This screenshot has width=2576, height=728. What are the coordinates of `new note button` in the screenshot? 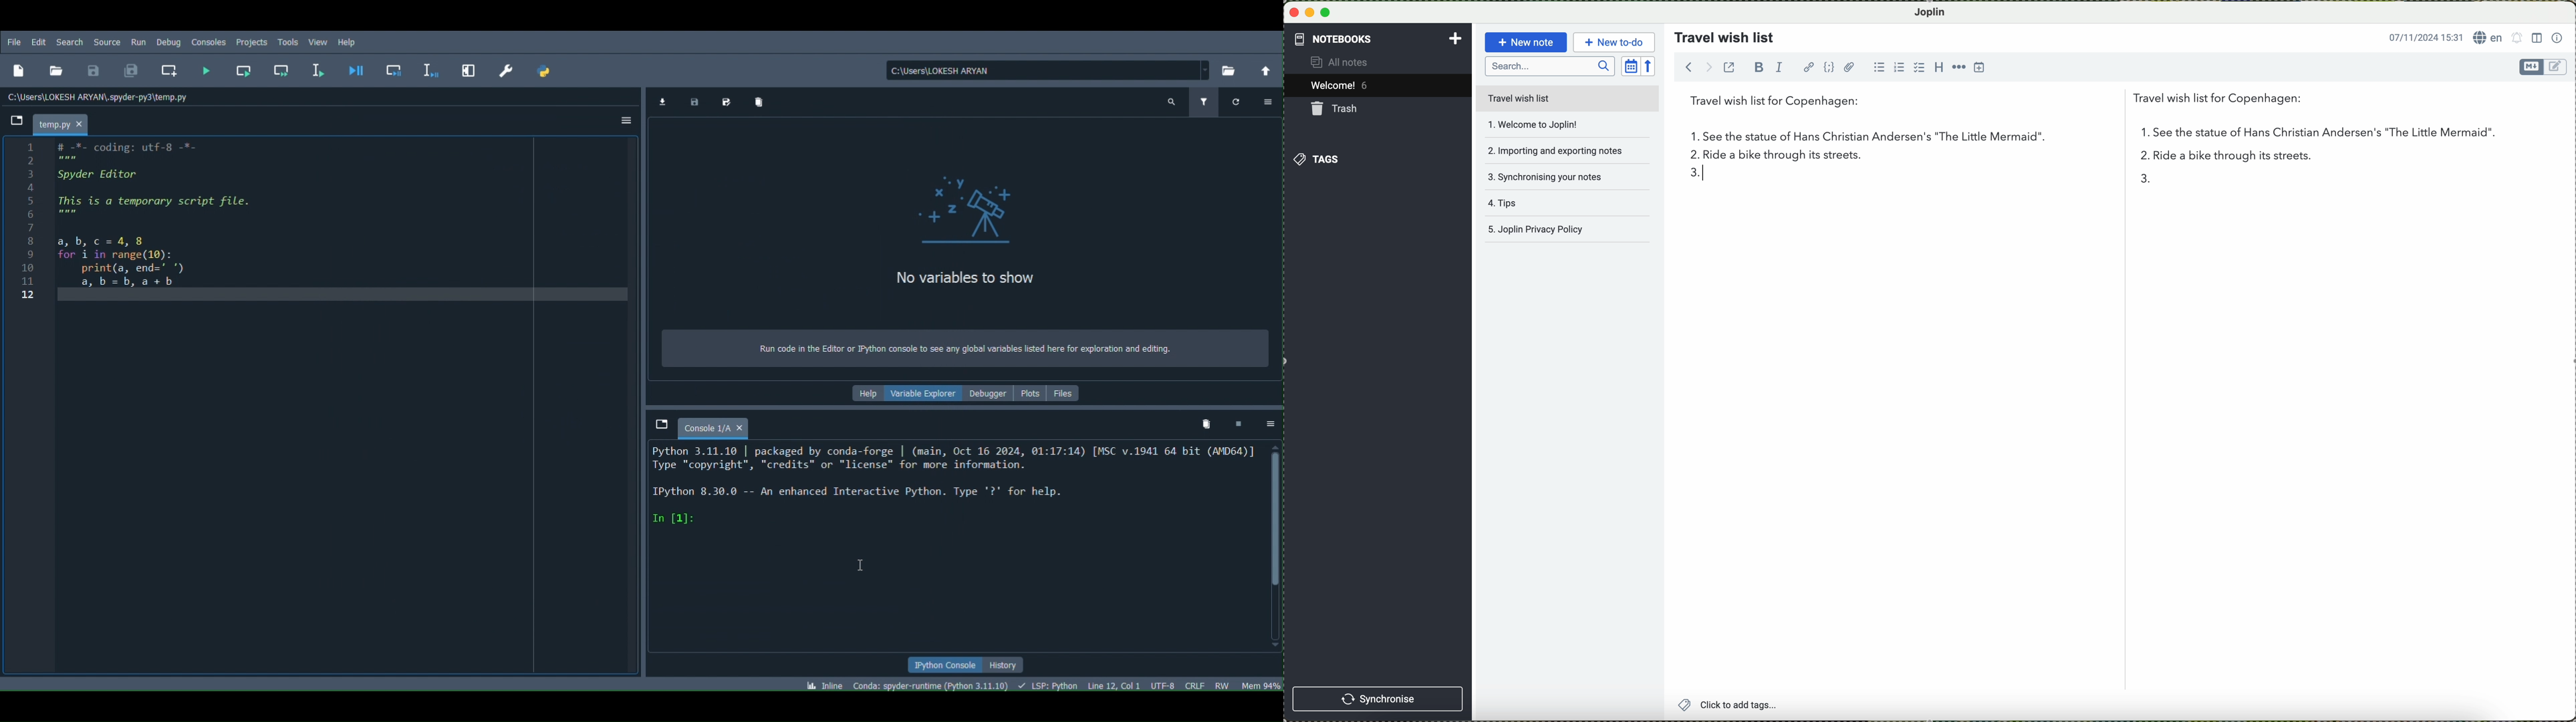 It's located at (1524, 42).